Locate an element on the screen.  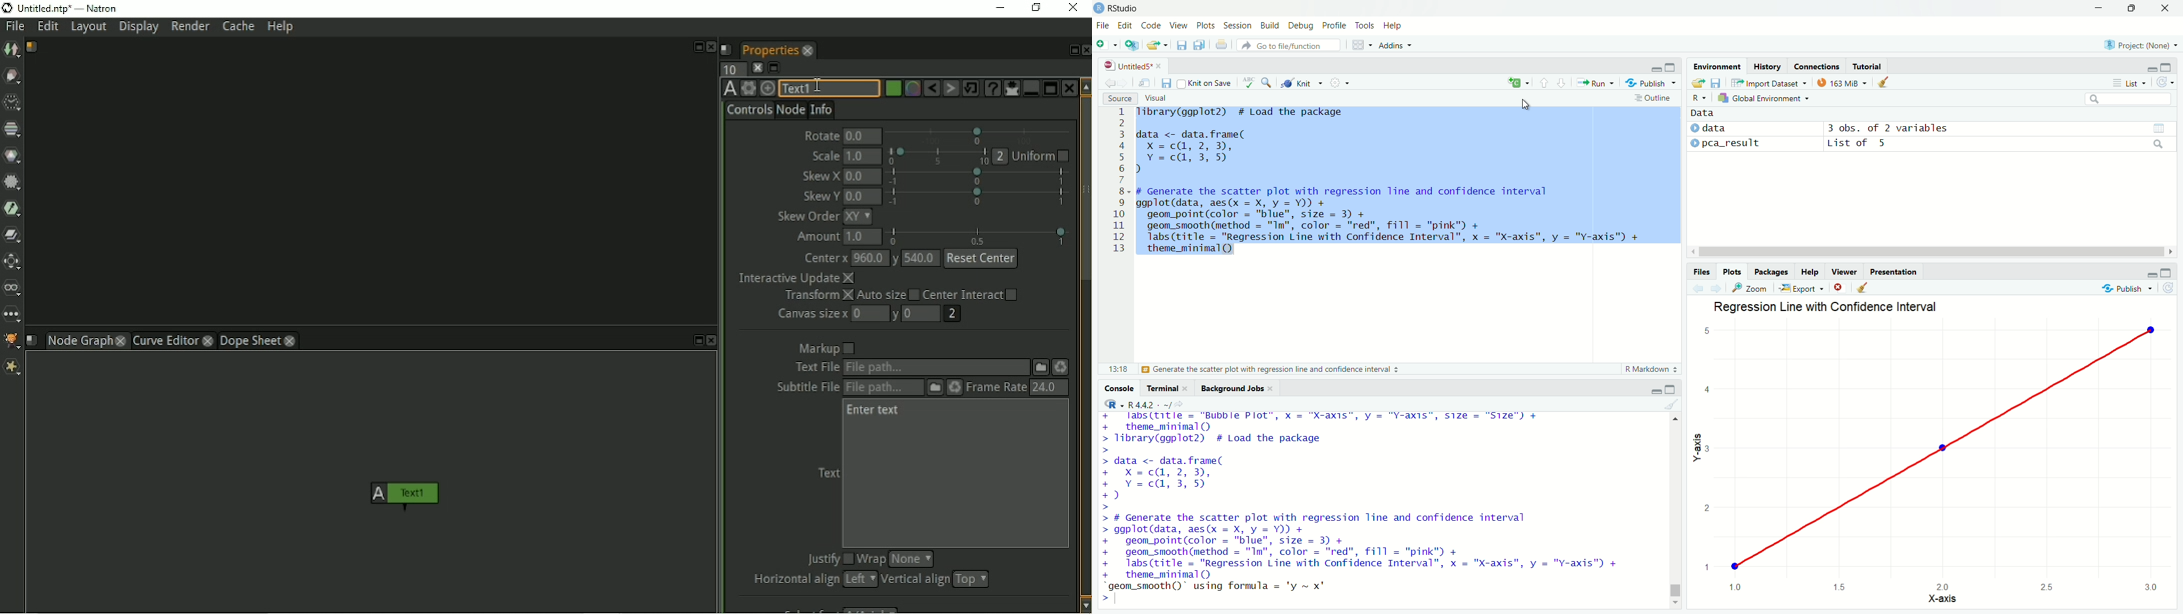
X-axis is located at coordinates (1941, 598).